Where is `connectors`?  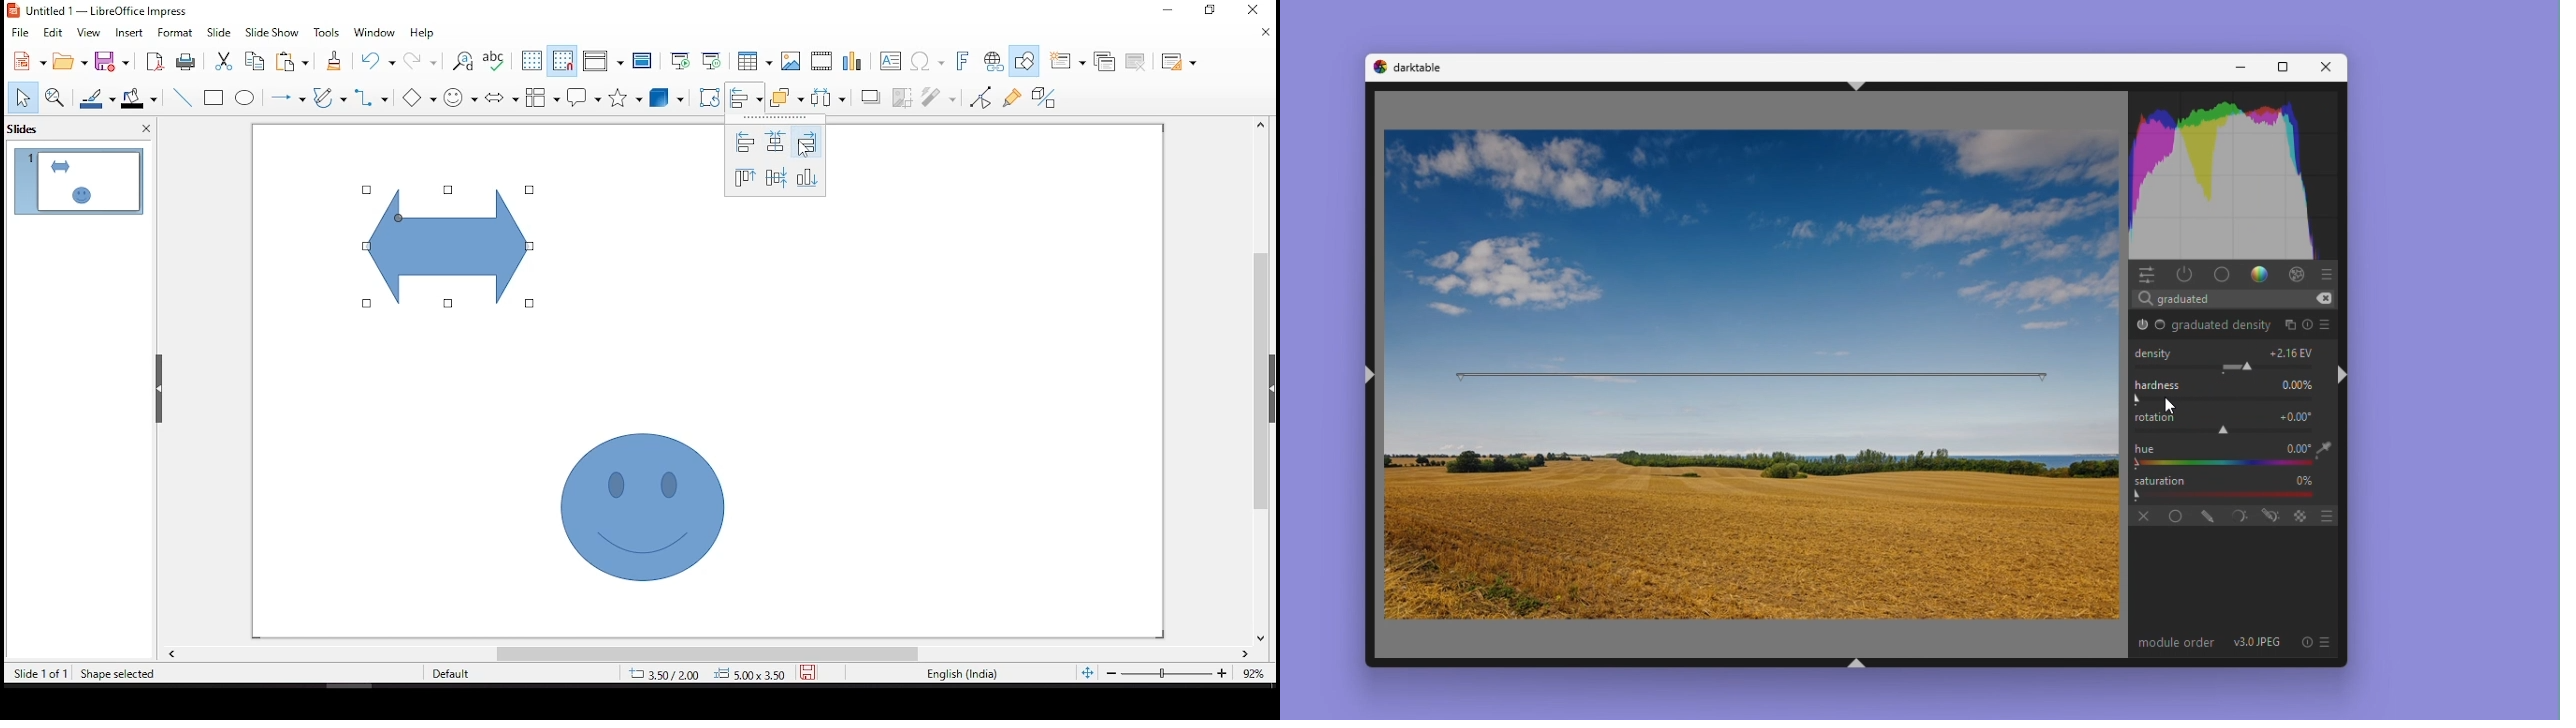
connectors is located at coordinates (371, 99).